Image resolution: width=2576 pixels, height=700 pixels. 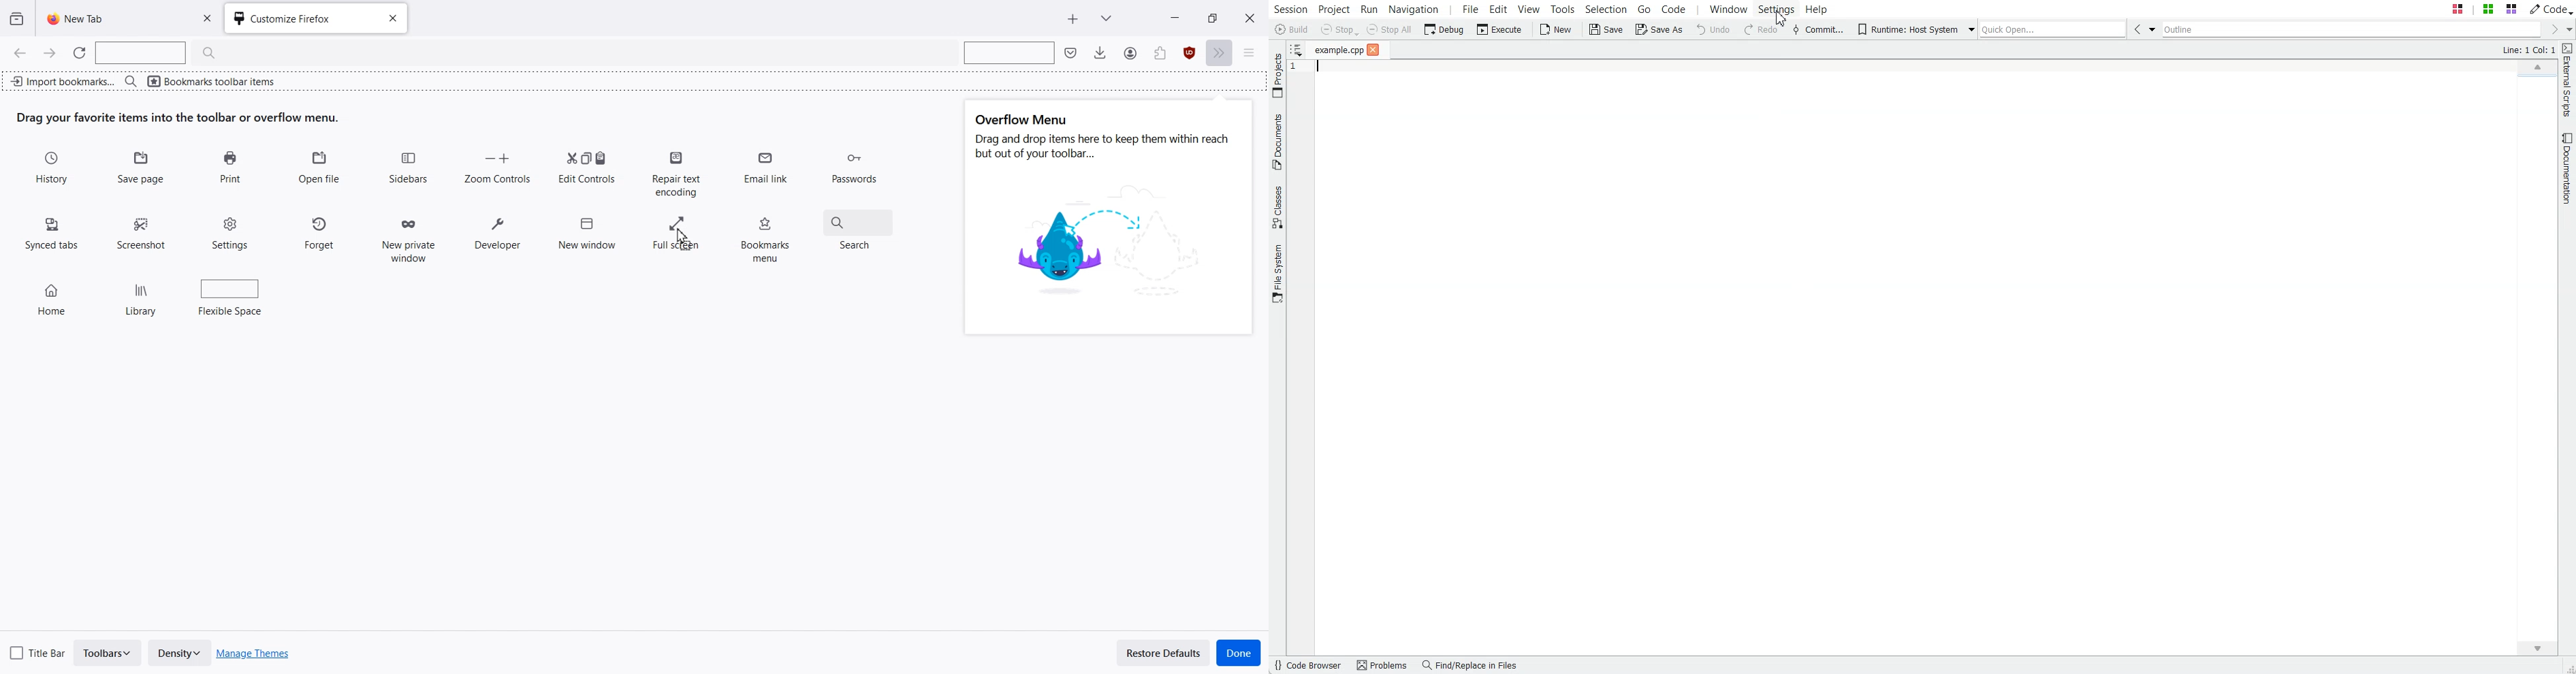 I want to click on Refresh, so click(x=80, y=53).